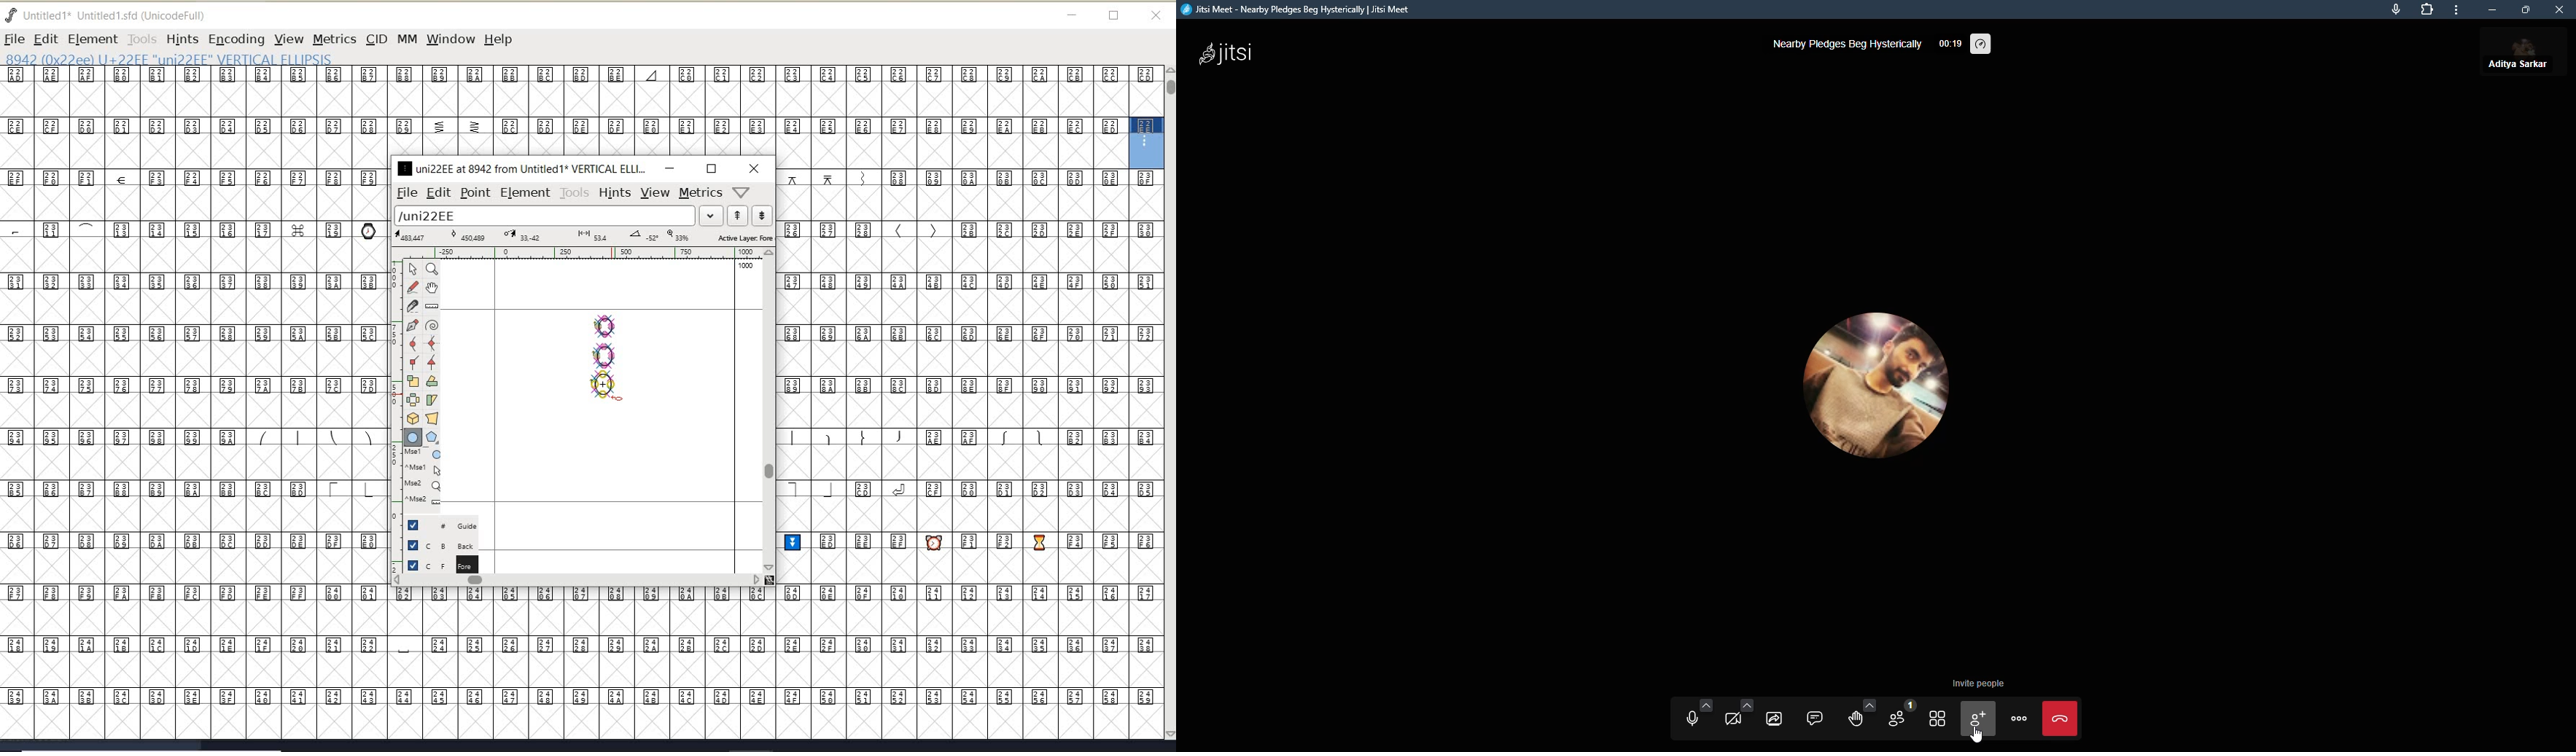 The height and width of the screenshot is (756, 2576). Describe the element at coordinates (404, 193) in the screenshot. I see `file` at that location.